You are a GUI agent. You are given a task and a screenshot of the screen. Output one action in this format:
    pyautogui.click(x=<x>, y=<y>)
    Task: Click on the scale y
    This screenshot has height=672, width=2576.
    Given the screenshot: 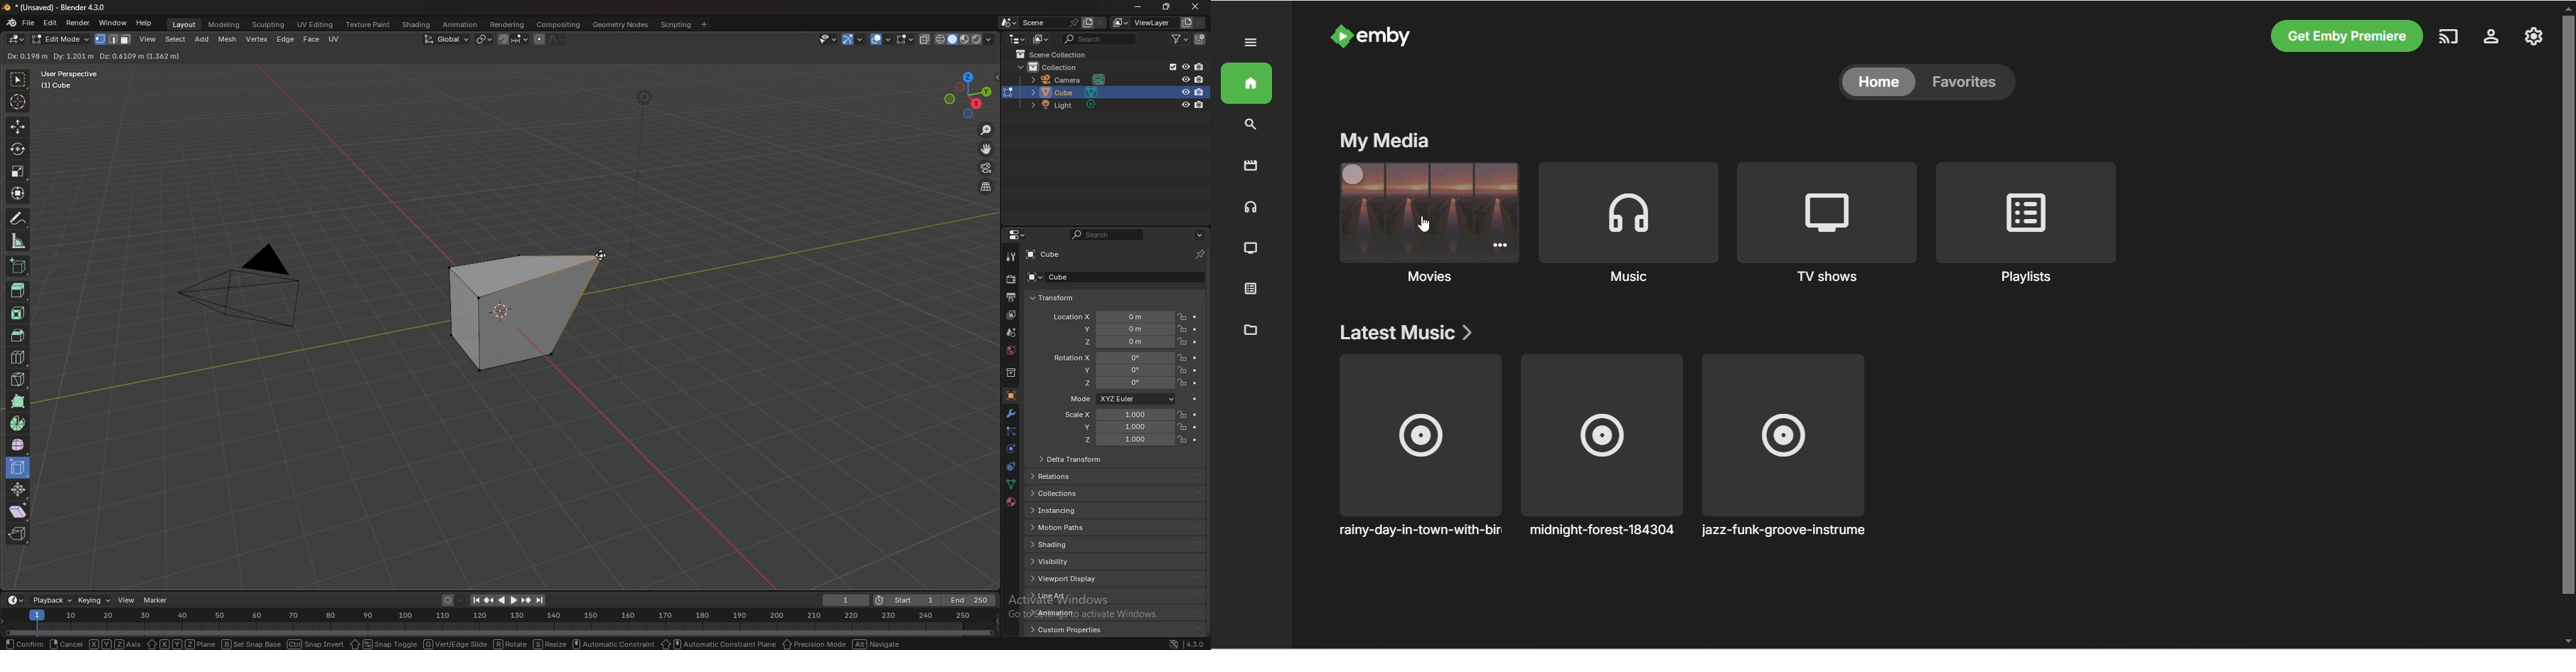 What is the action you would take?
    pyautogui.click(x=1119, y=427)
    